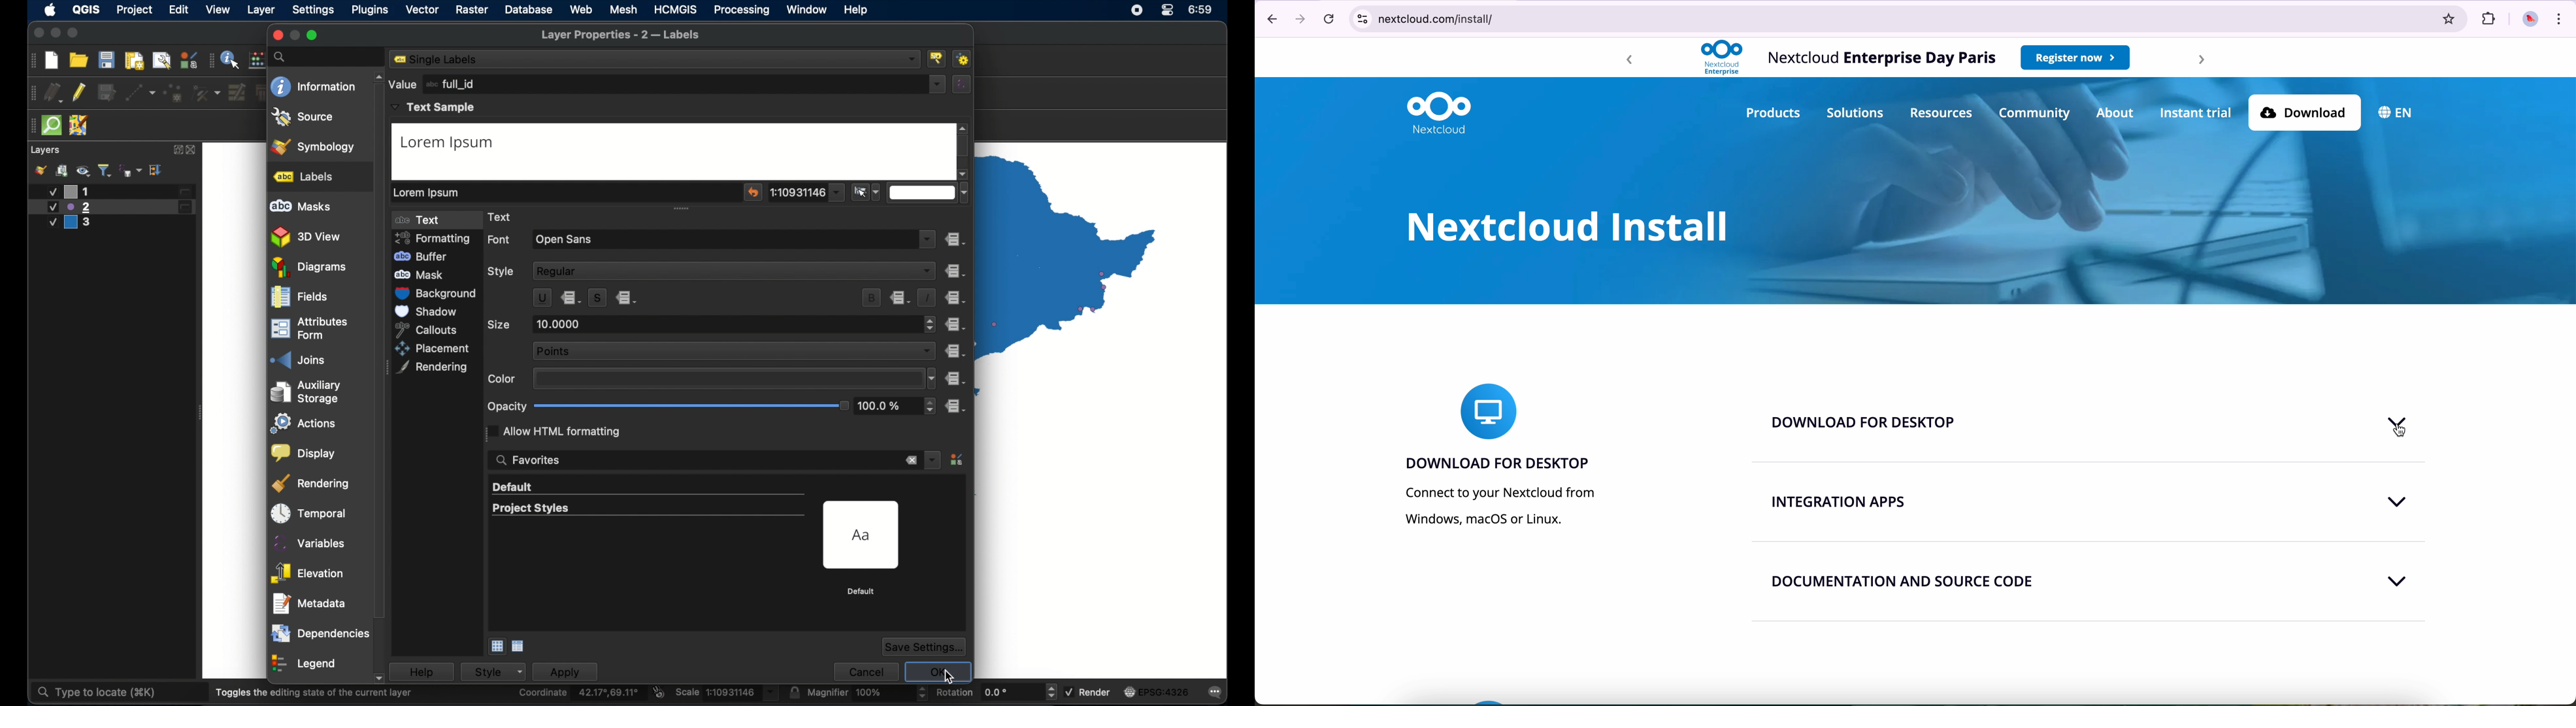  What do you see at coordinates (2451, 19) in the screenshot?
I see `favorites` at bounding box center [2451, 19].